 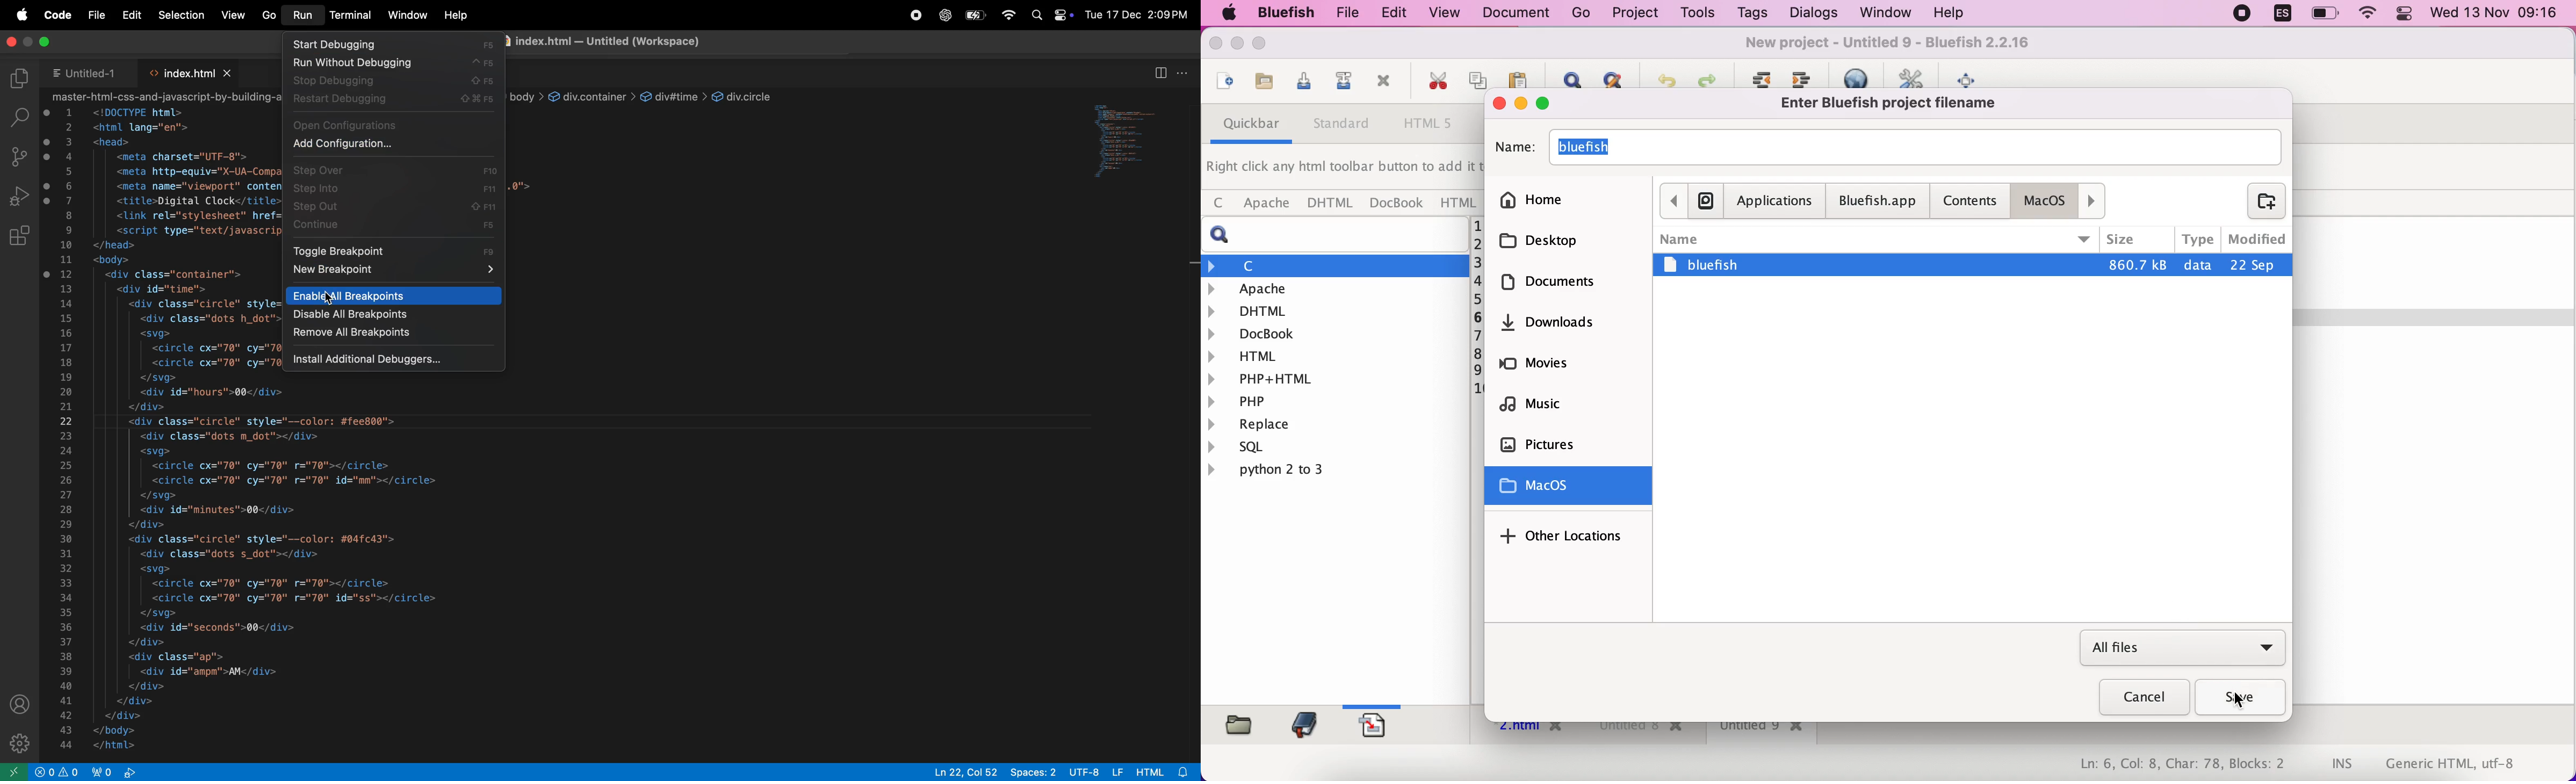 What do you see at coordinates (1380, 81) in the screenshot?
I see `` at bounding box center [1380, 81].